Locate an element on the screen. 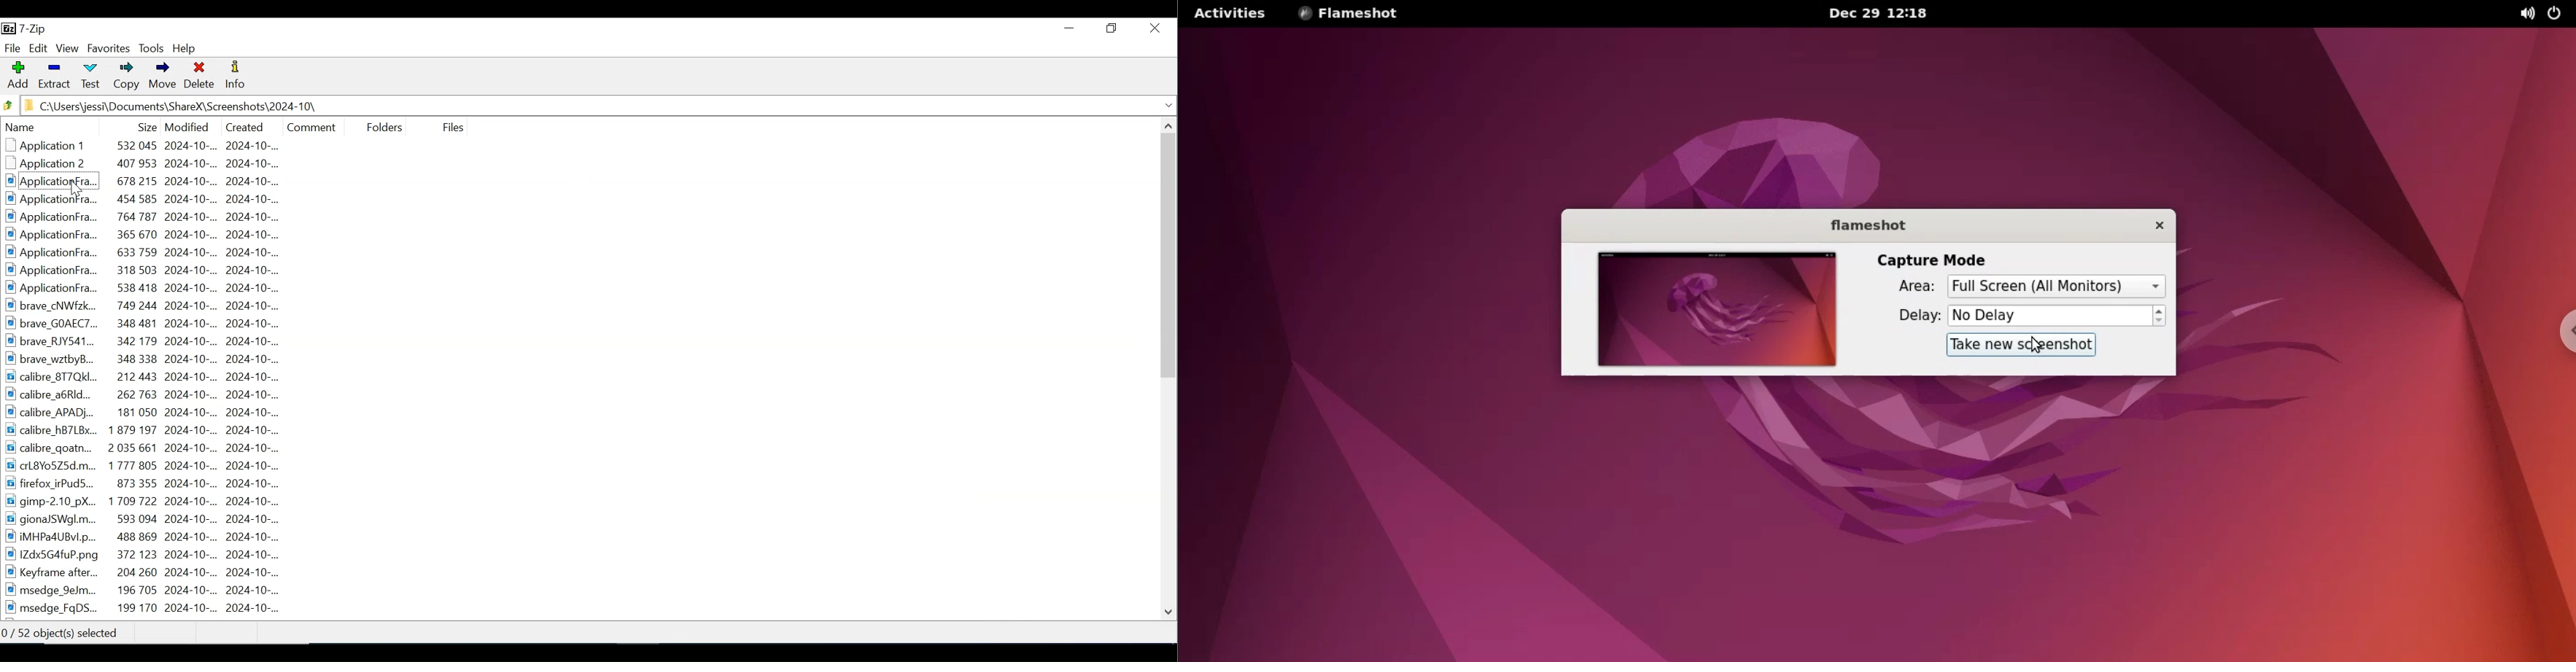 This screenshot has width=2576, height=672. Scroll up is located at coordinates (1169, 125).